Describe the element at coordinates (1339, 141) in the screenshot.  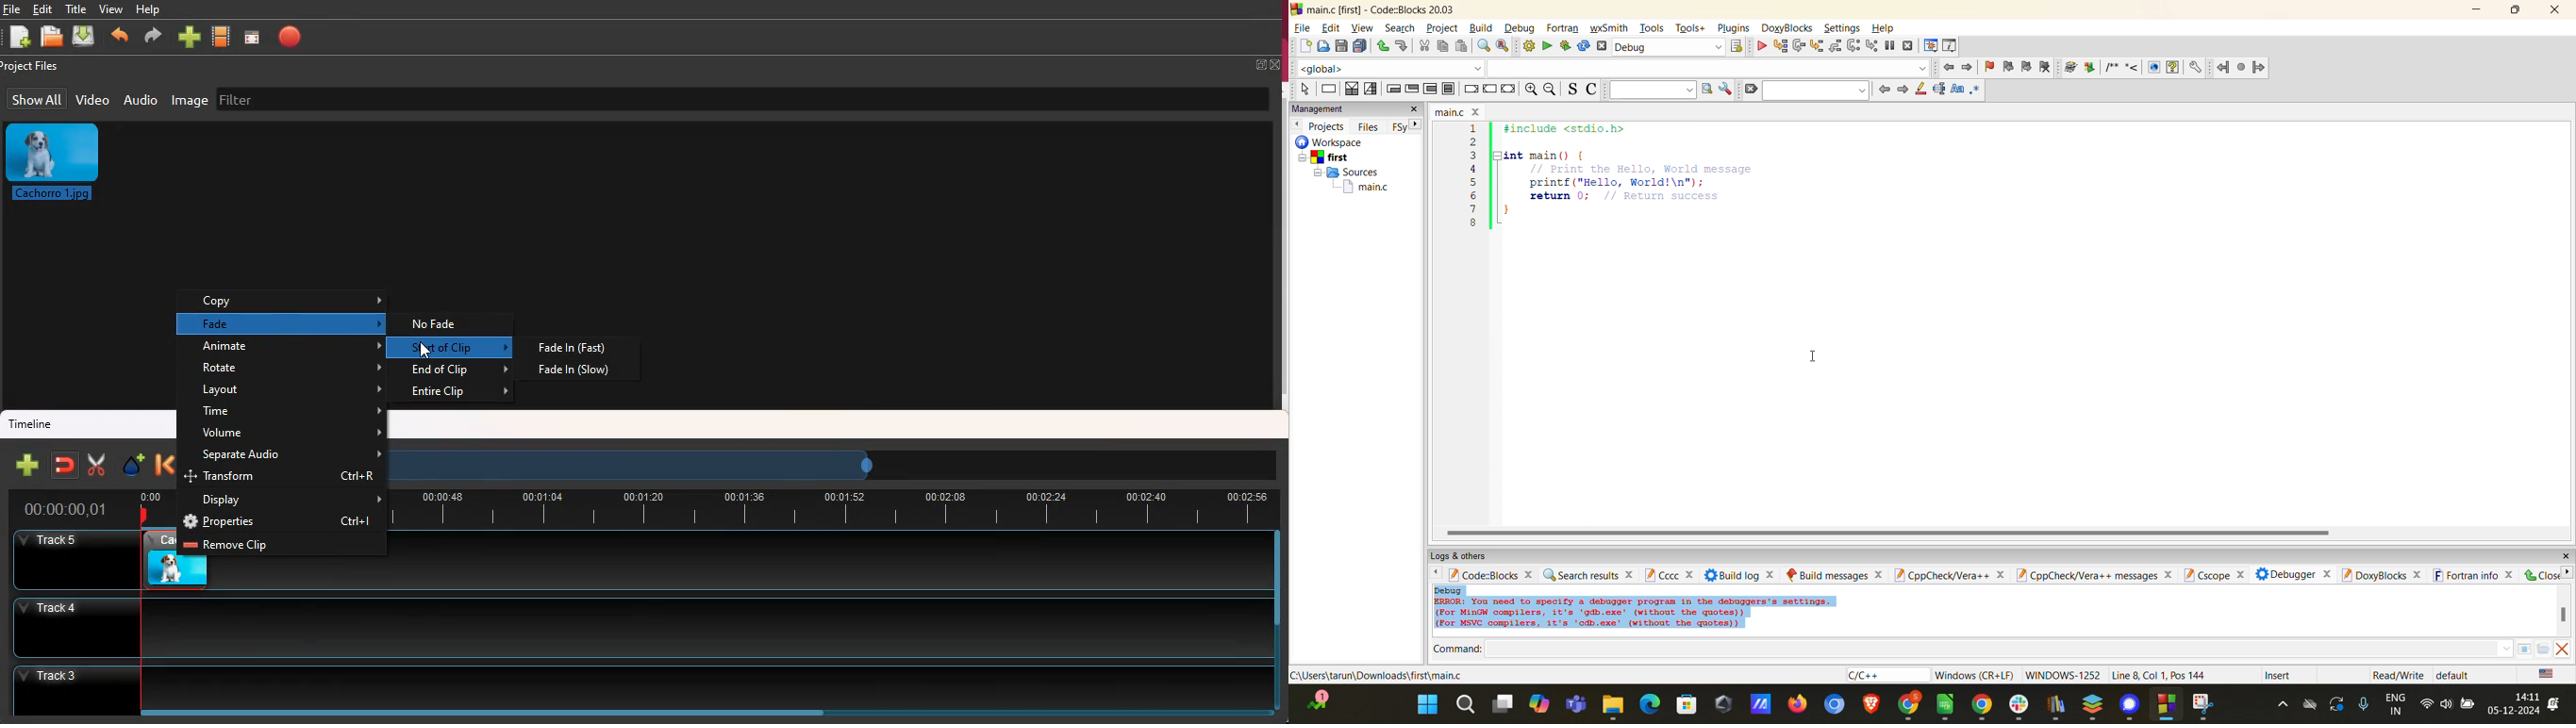
I see `workspace details` at that location.